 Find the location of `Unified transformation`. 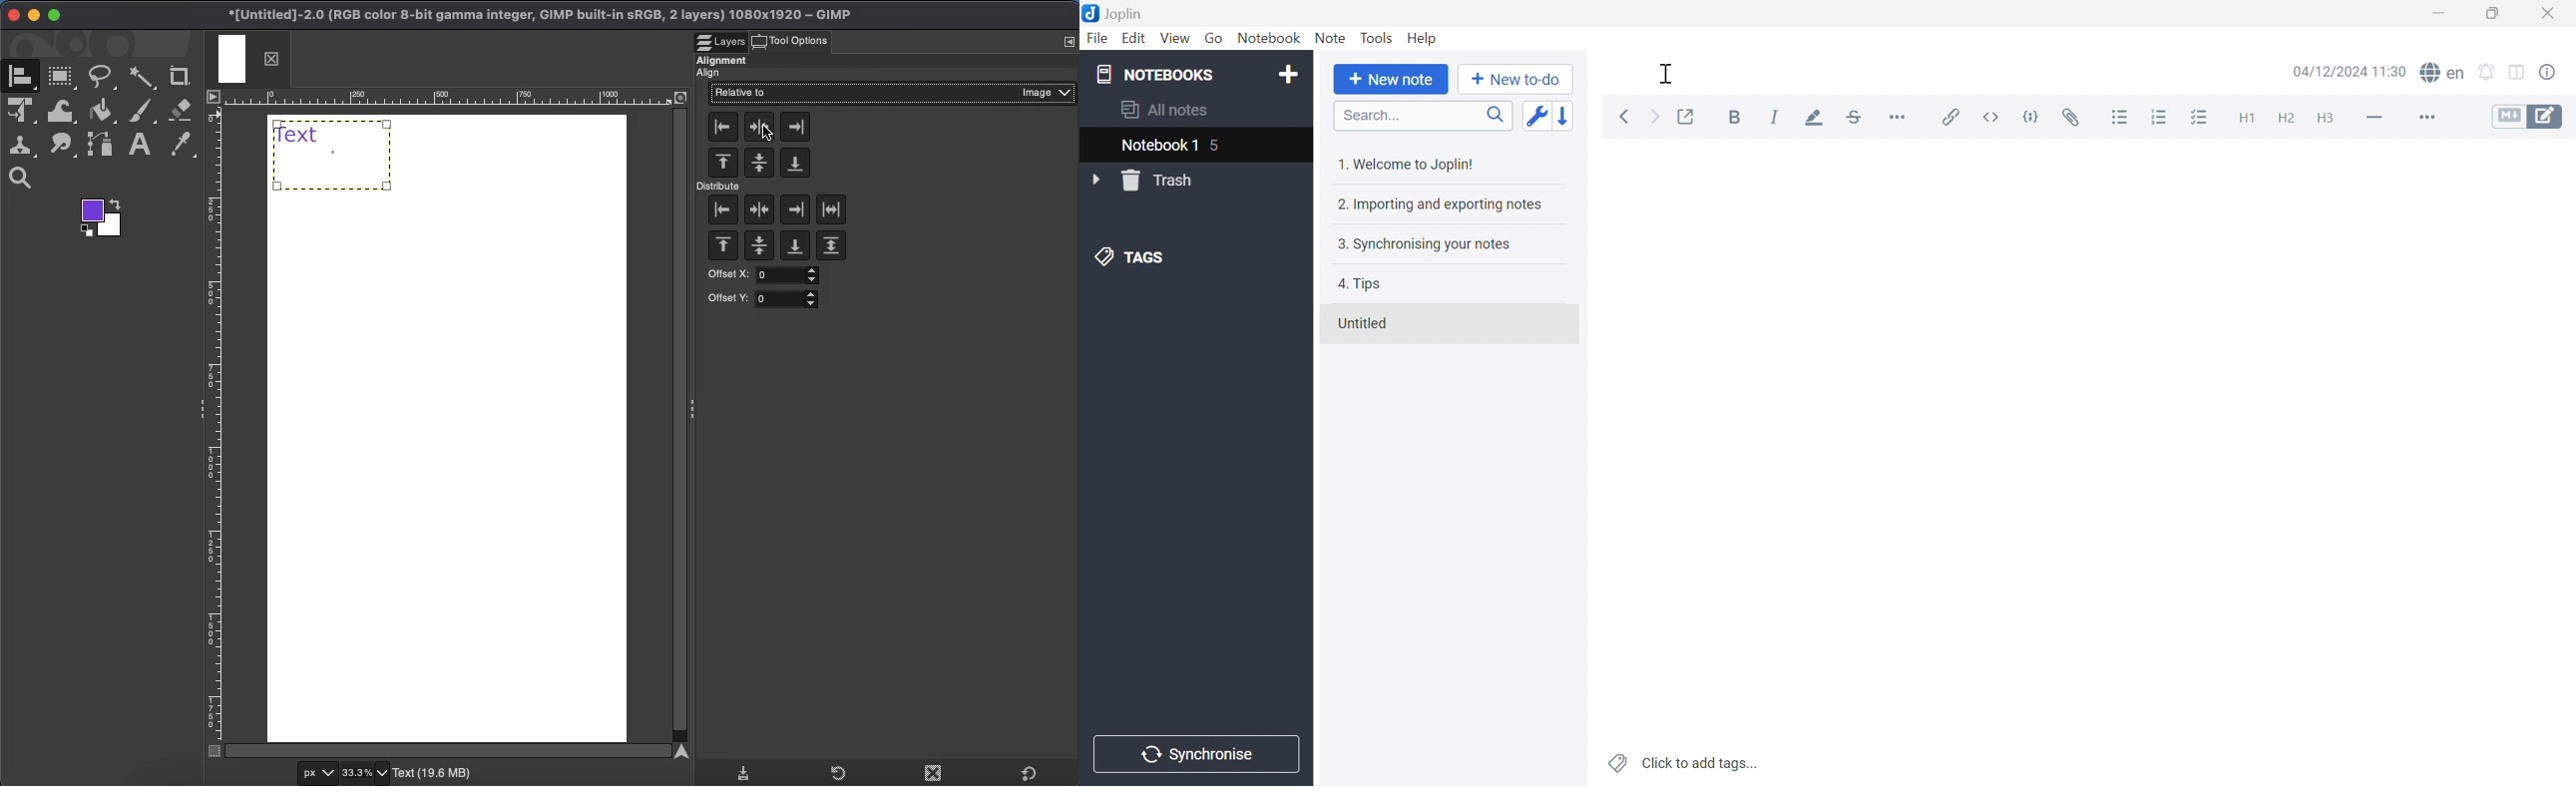

Unified transformation is located at coordinates (24, 113).